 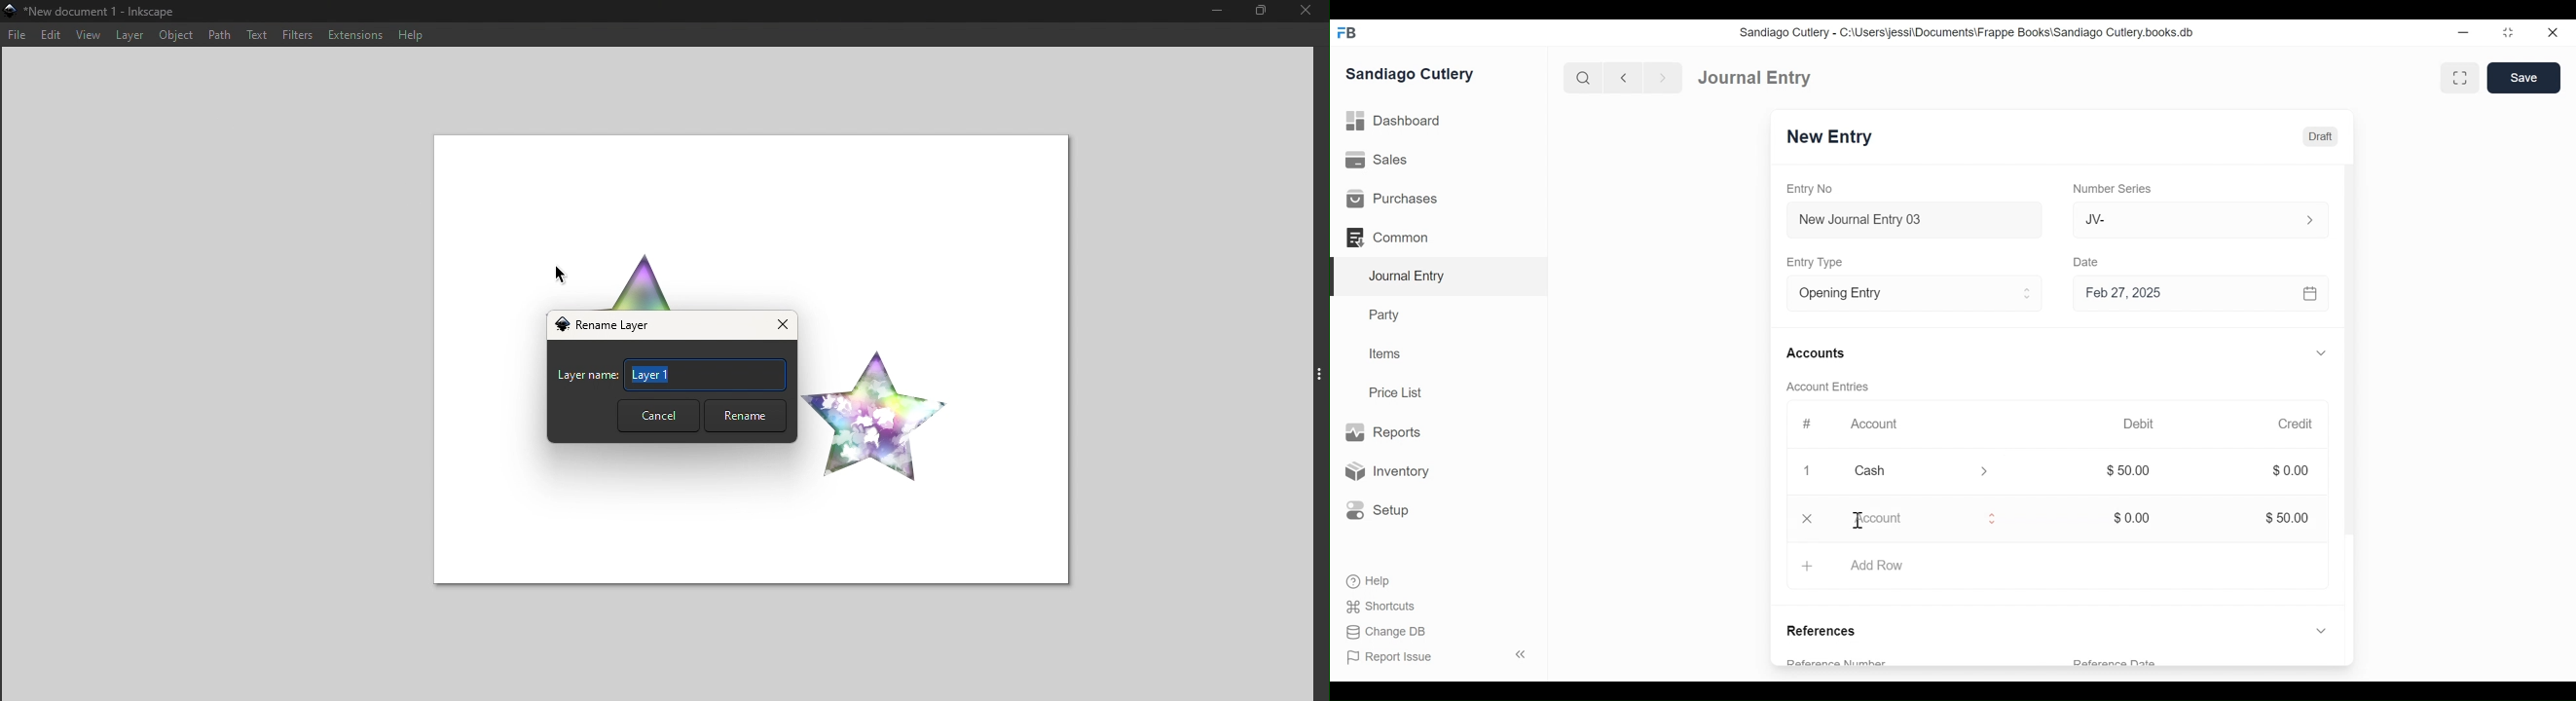 I want to click on JV-, so click(x=2177, y=219).